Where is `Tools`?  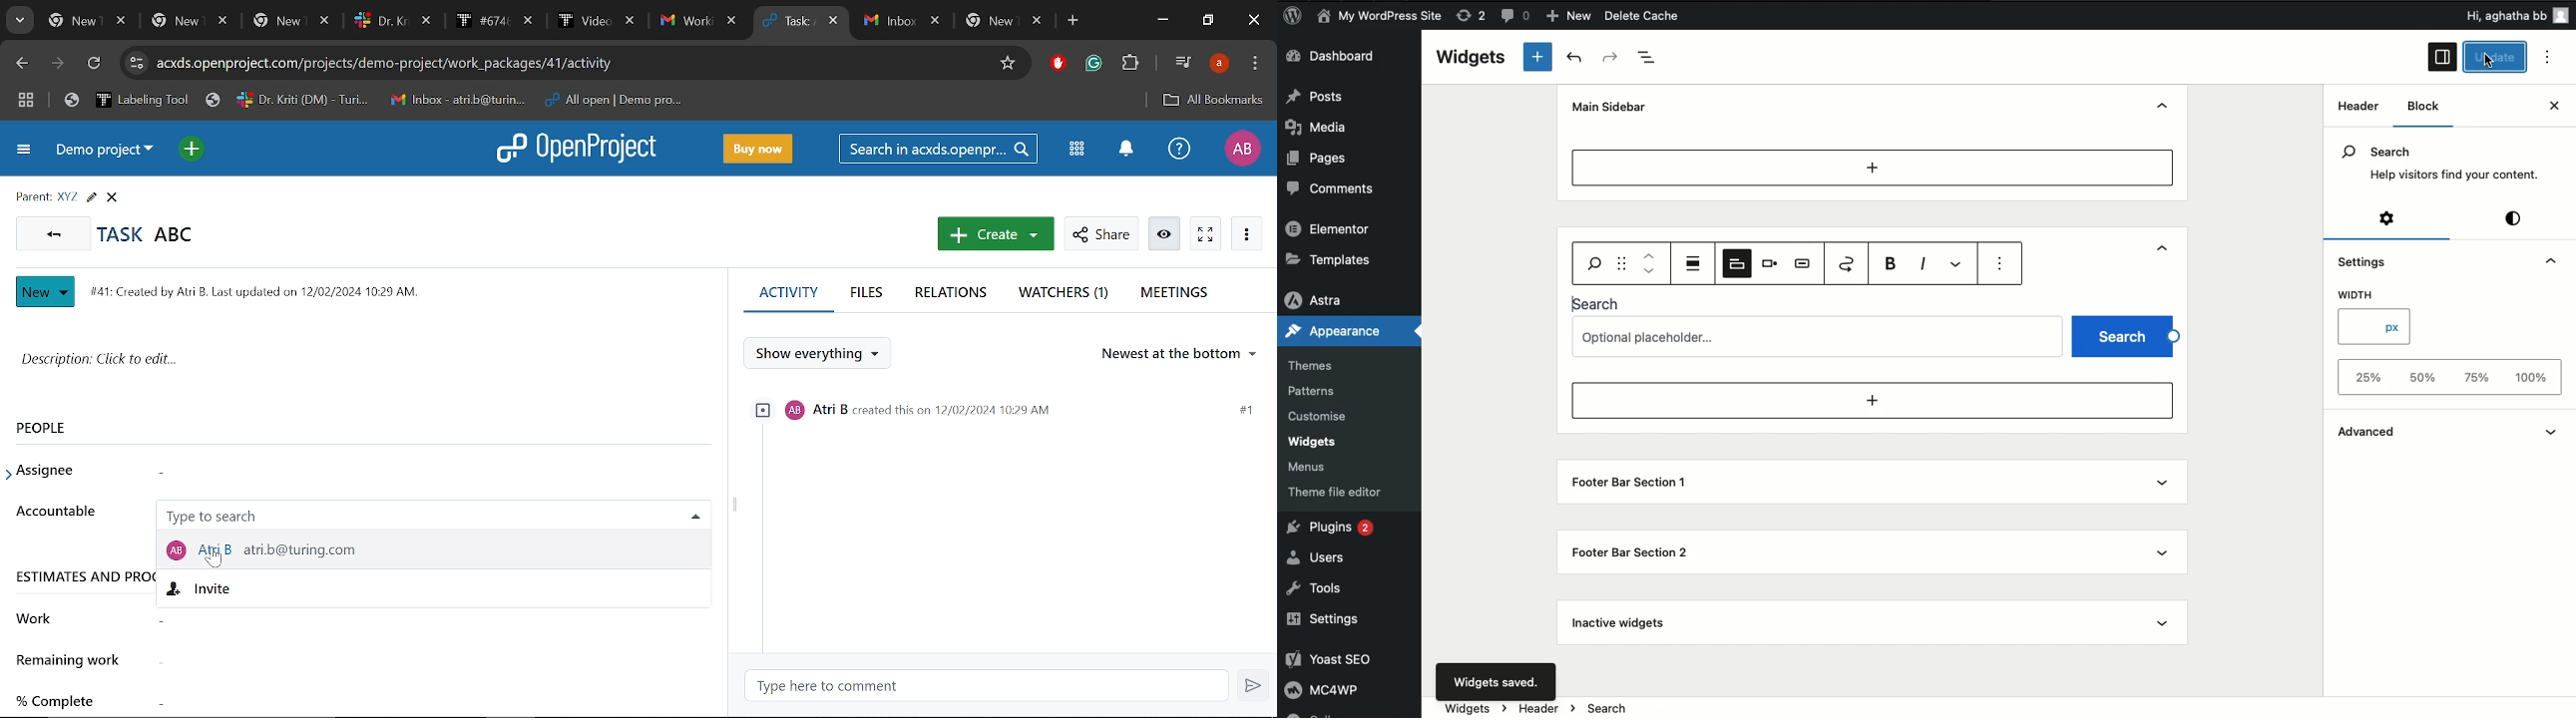
Tools is located at coordinates (1322, 589).